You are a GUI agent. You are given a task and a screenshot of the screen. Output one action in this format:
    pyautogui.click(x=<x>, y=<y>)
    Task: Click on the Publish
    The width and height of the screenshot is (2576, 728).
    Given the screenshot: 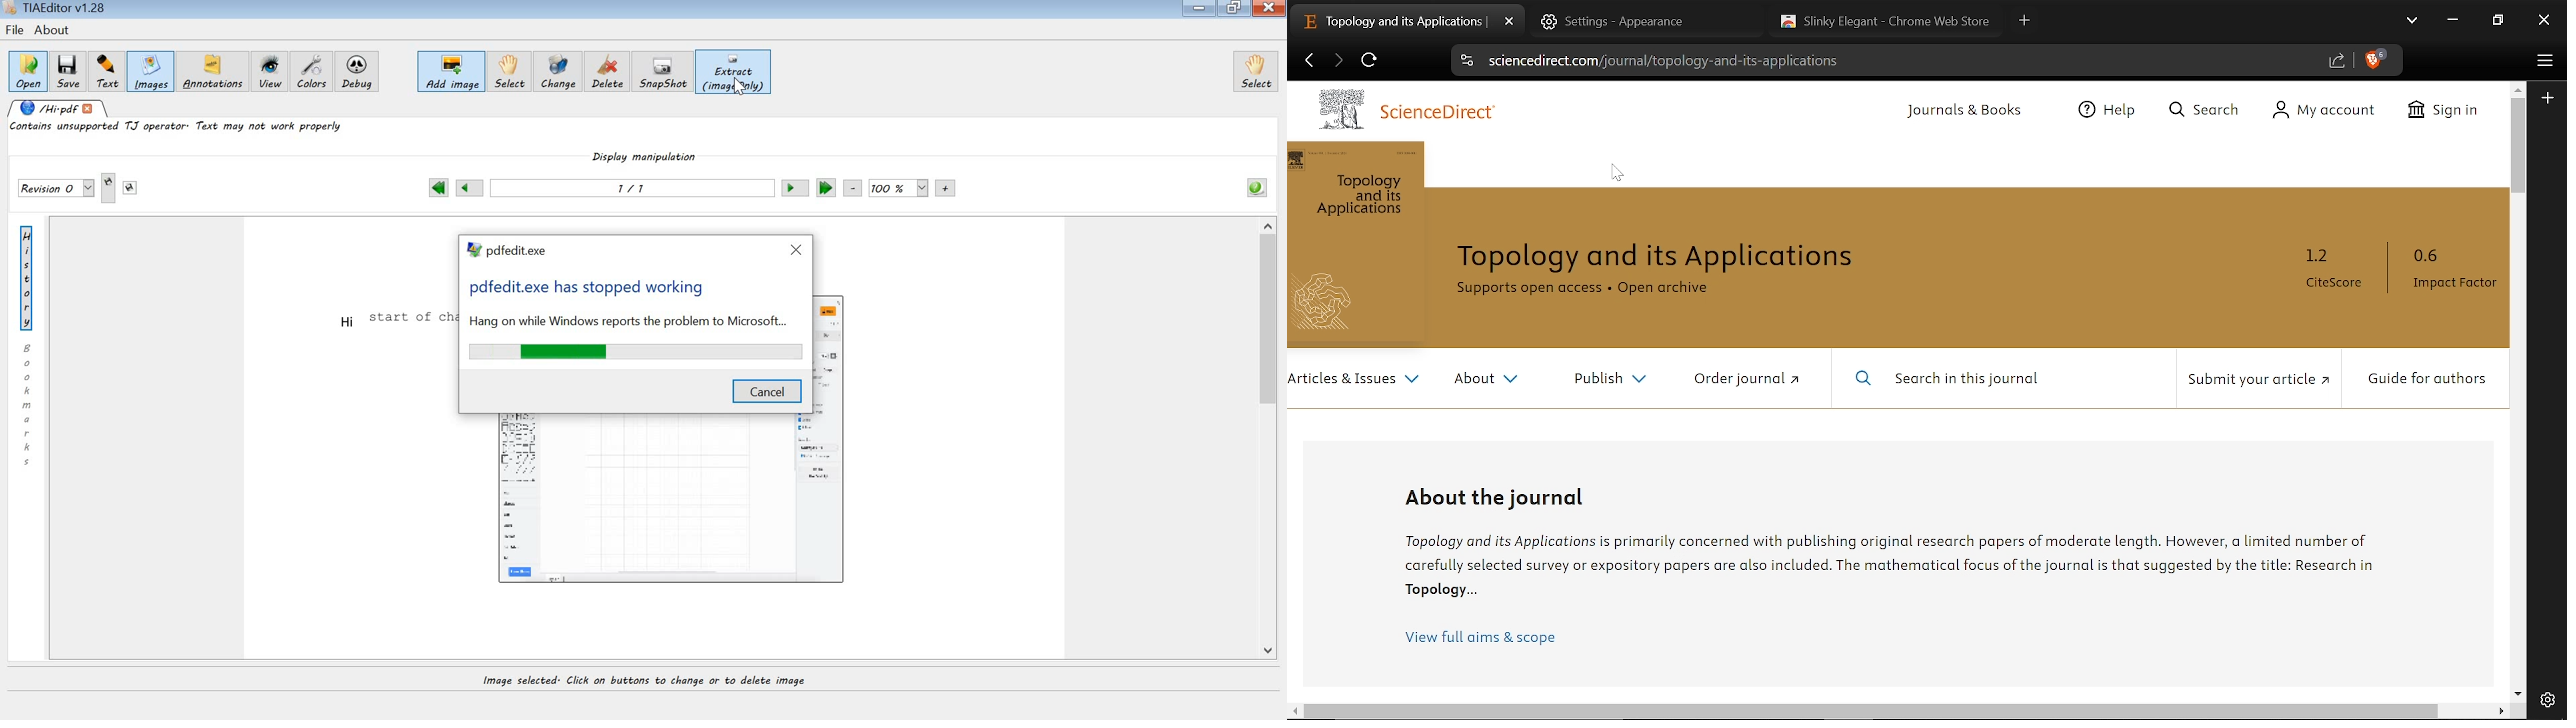 What is the action you would take?
    pyautogui.click(x=1609, y=377)
    